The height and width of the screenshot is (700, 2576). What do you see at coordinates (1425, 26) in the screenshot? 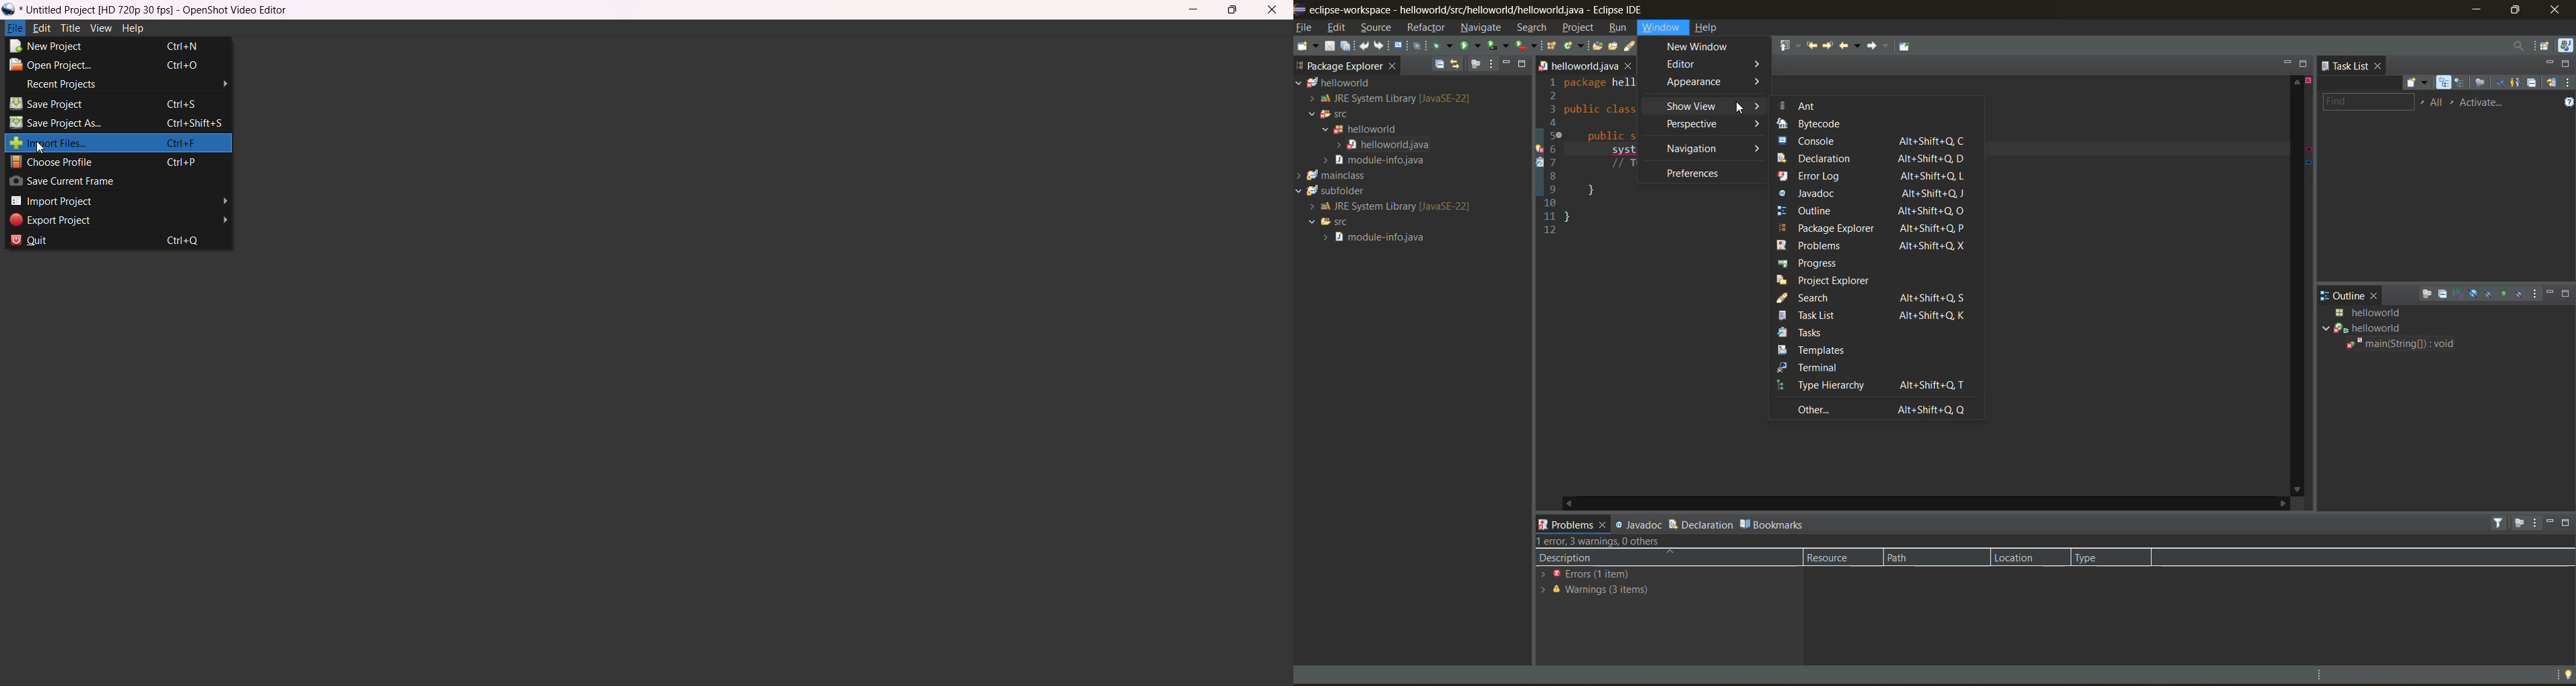
I see `refractor` at bounding box center [1425, 26].